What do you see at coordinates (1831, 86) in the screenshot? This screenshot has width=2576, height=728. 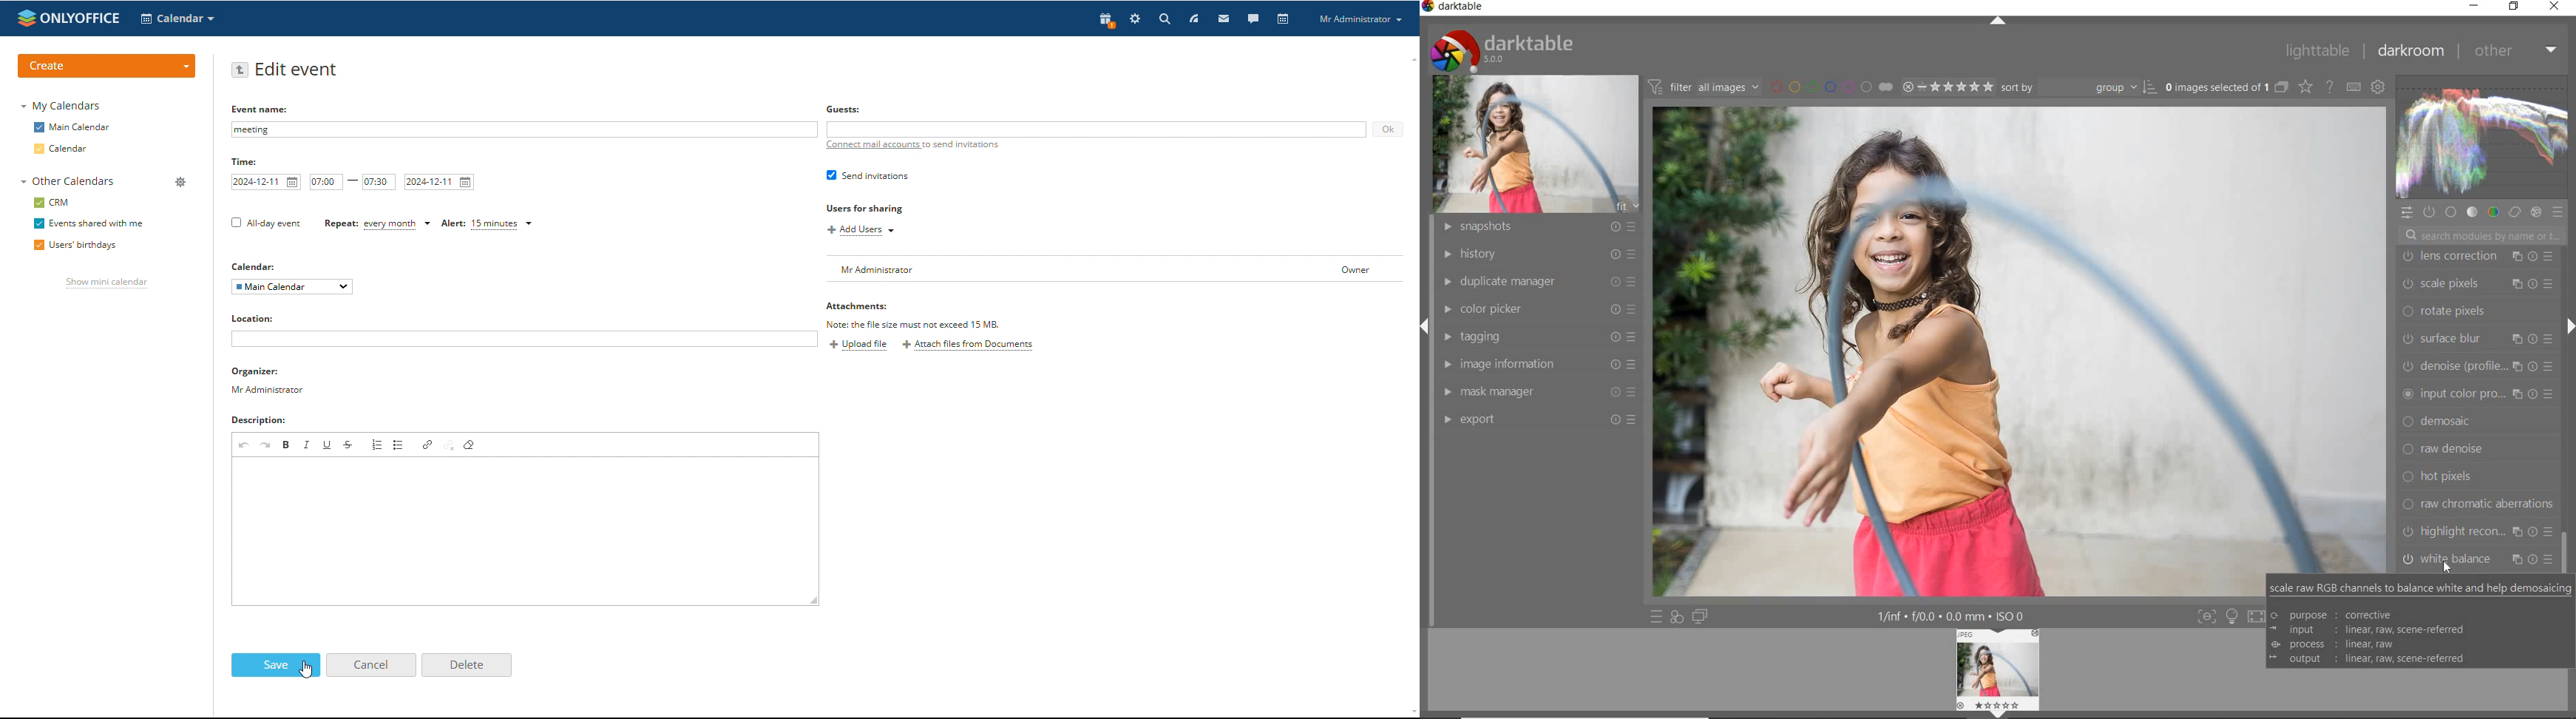 I see `filter by image color label` at bounding box center [1831, 86].